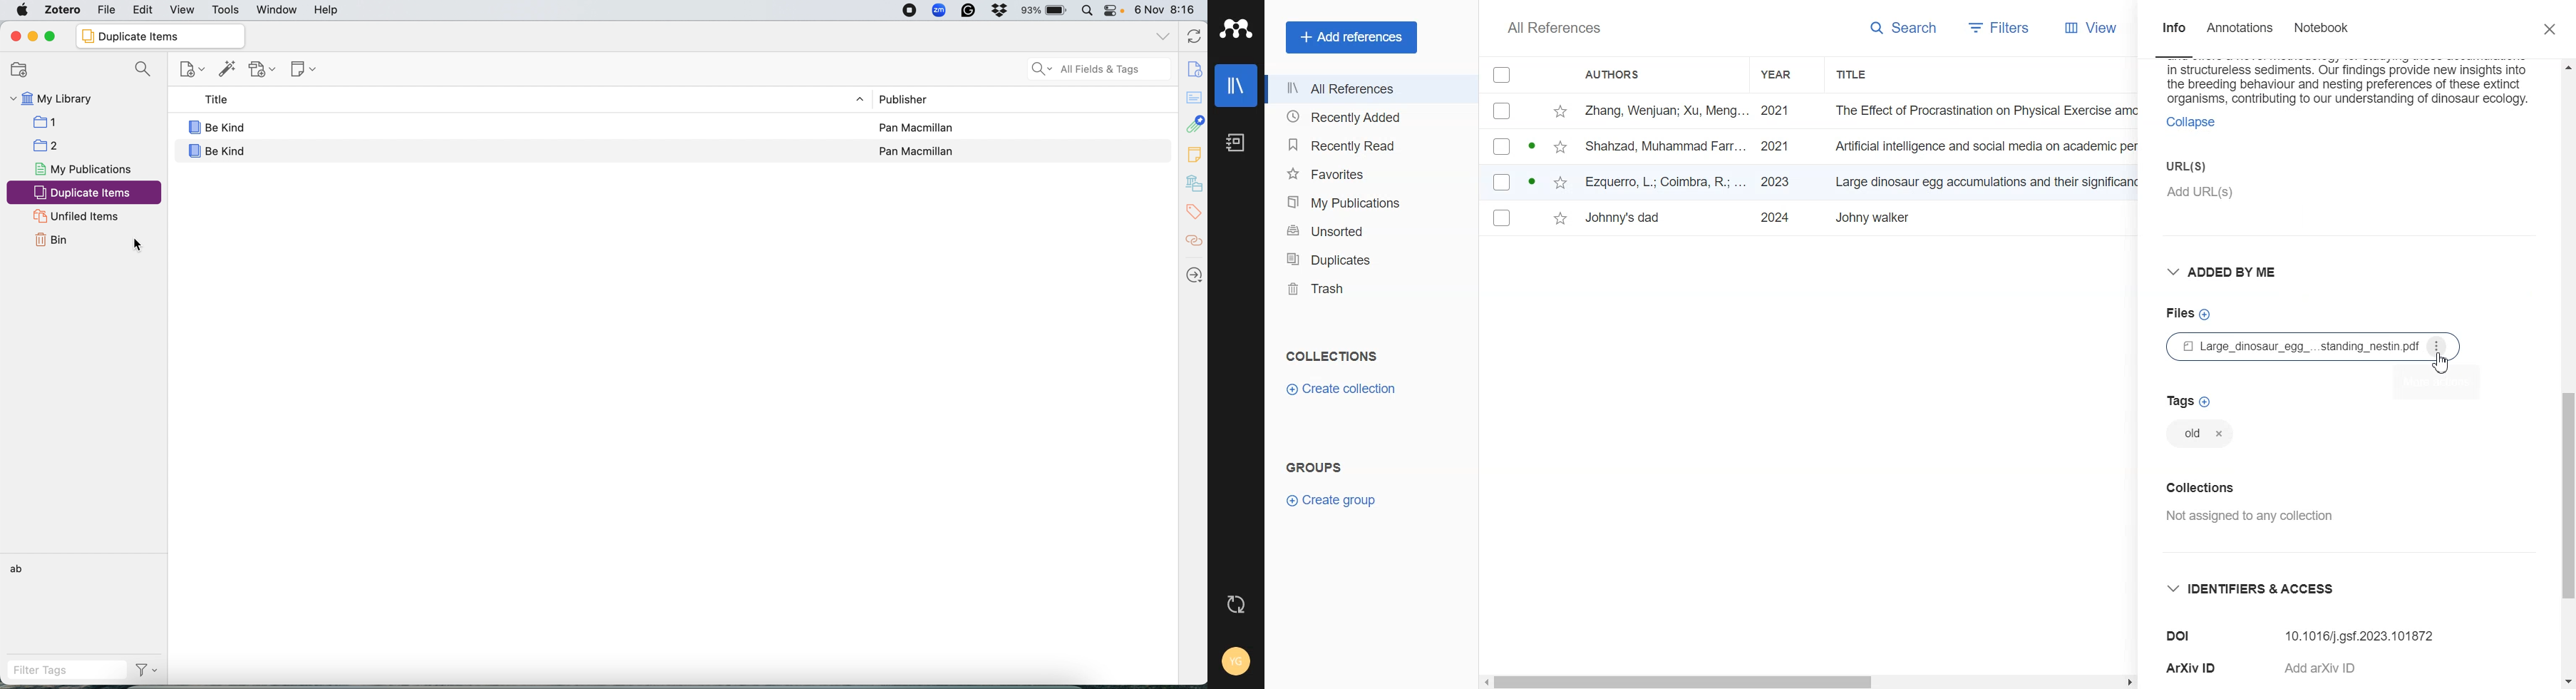 This screenshot has height=700, width=2576. I want to click on Shahzad, Muhammad, so click(1667, 146).